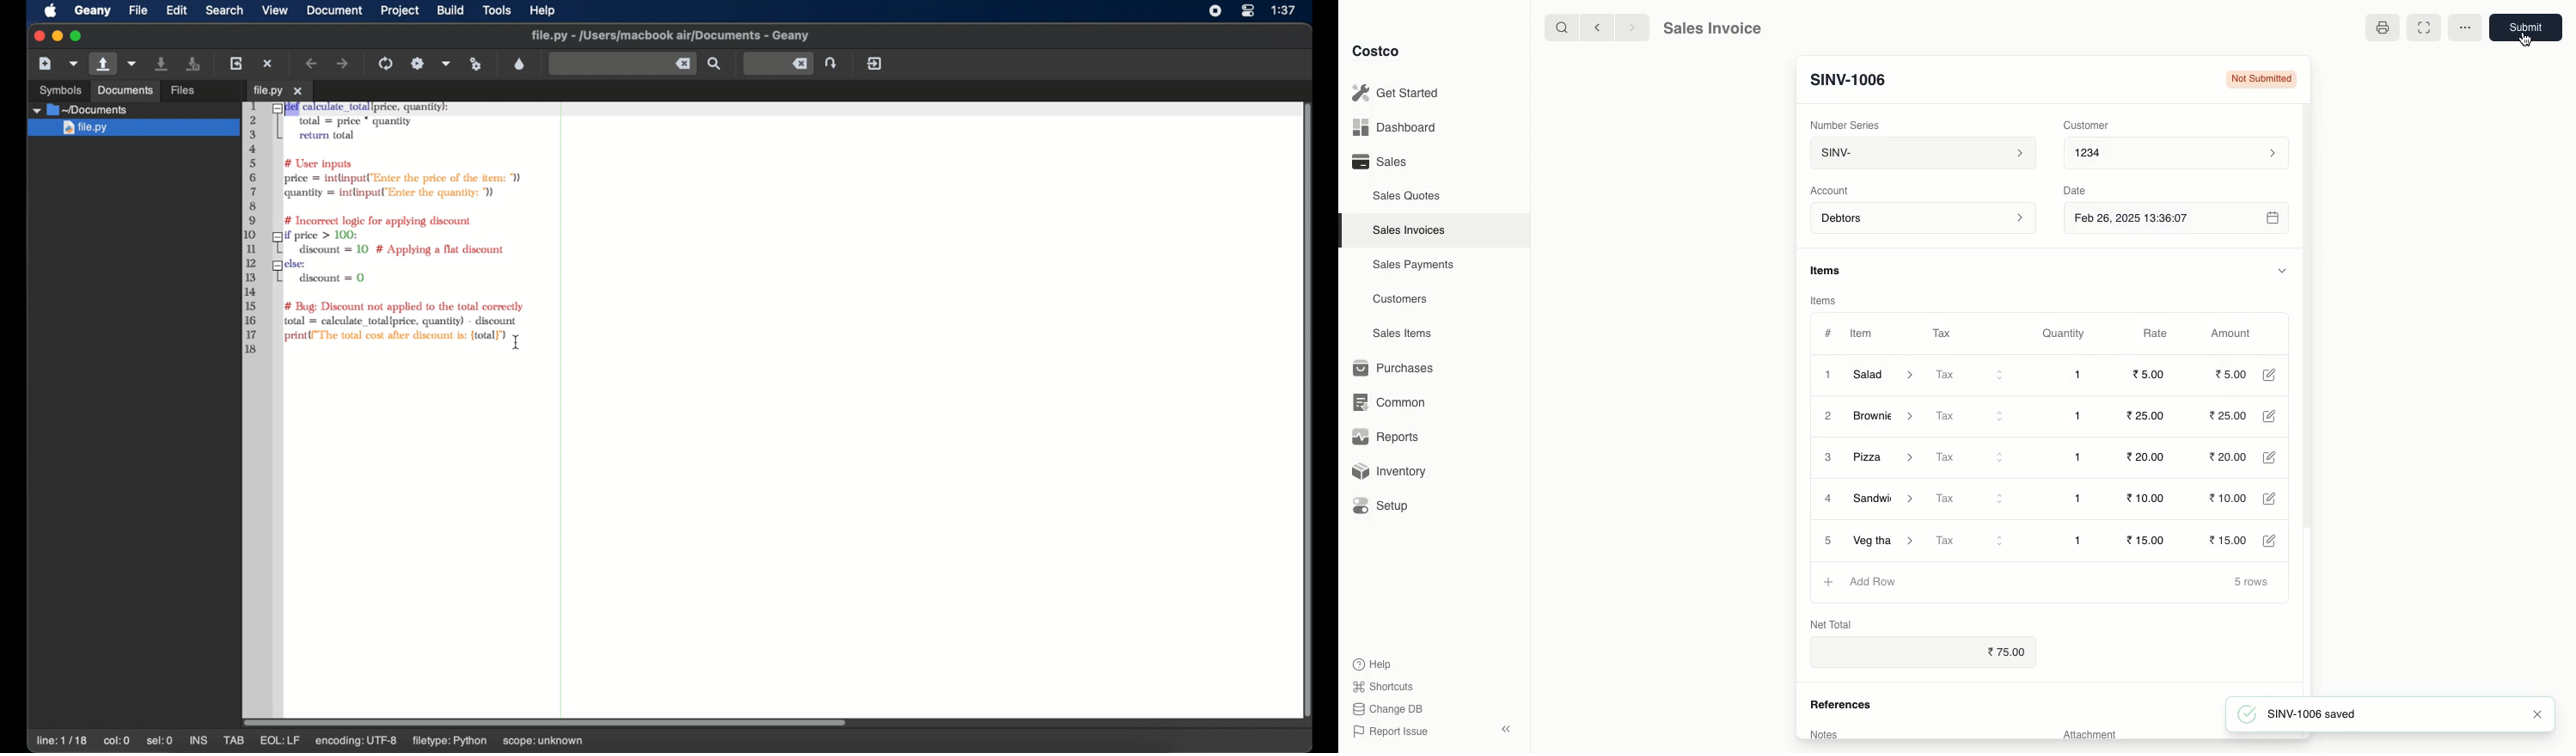  What do you see at coordinates (224, 10) in the screenshot?
I see `search` at bounding box center [224, 10].